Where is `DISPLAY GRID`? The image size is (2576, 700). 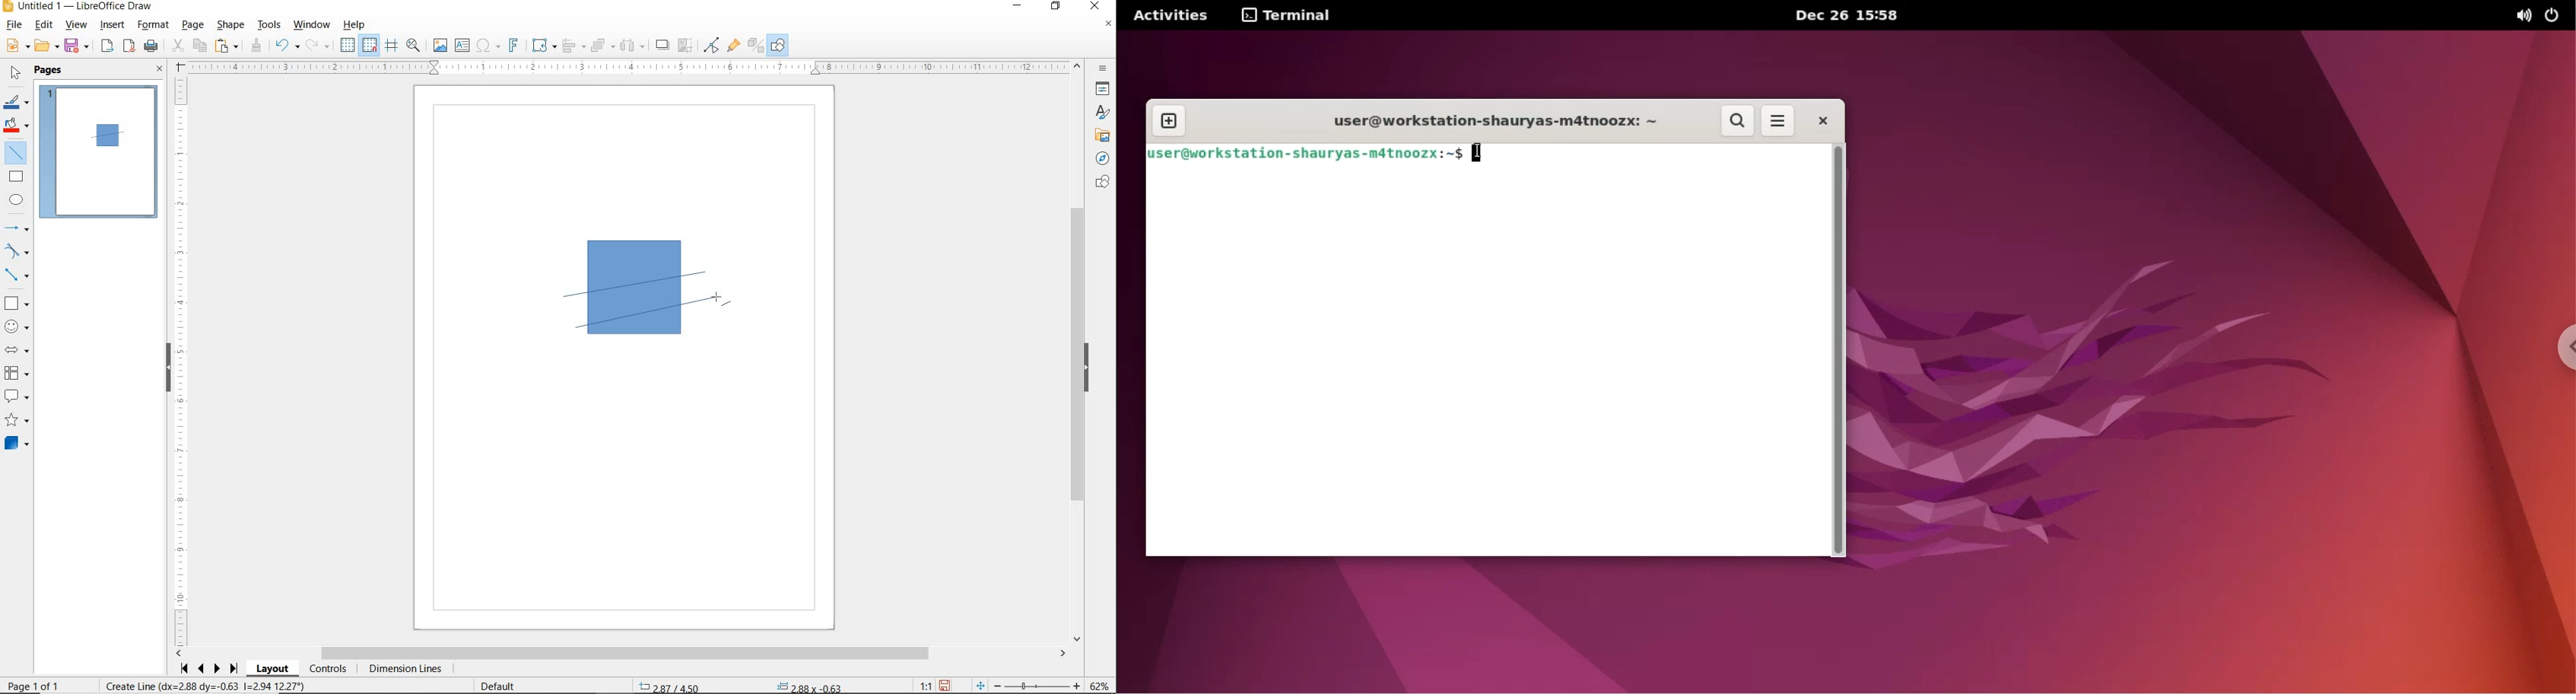
DISPLAY GRID is located at coordinates (349, 46).